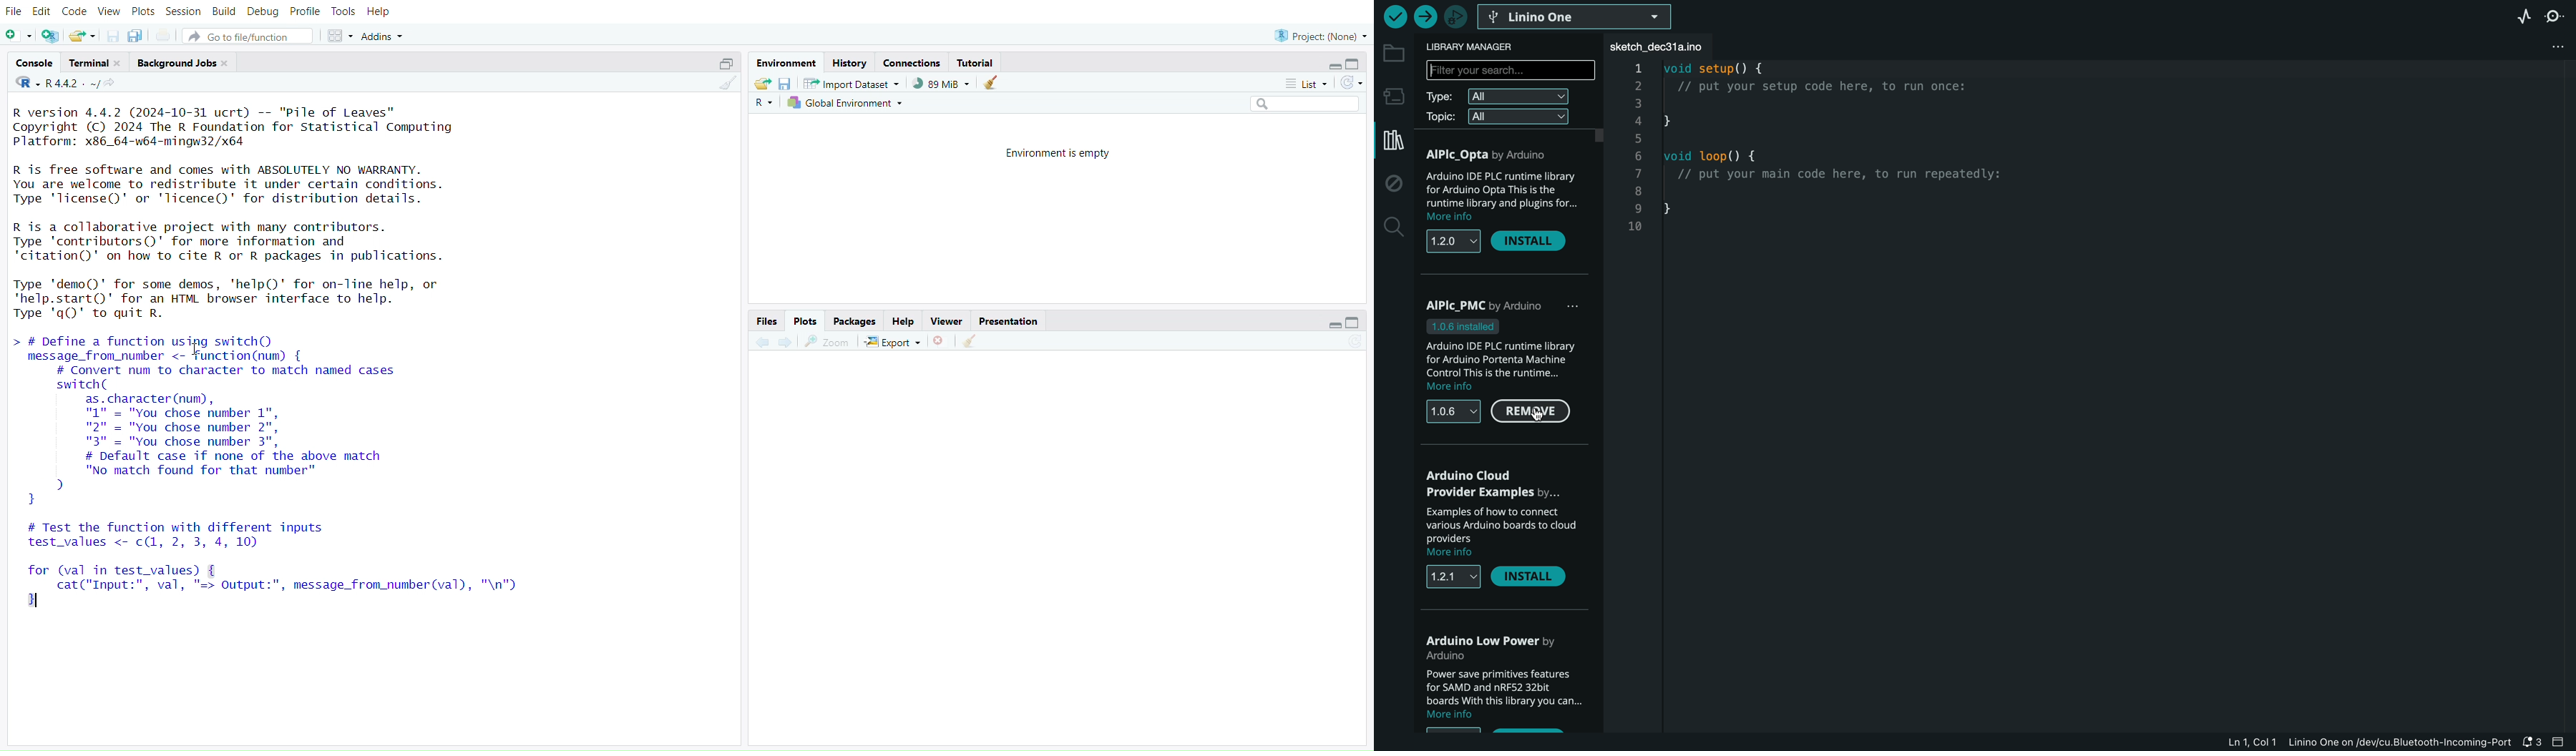 The width and height of the screenshot is (2576, 756). Describe the element at coordinates (165, 34) in the screenshot. I see `Print the current file` at that location.